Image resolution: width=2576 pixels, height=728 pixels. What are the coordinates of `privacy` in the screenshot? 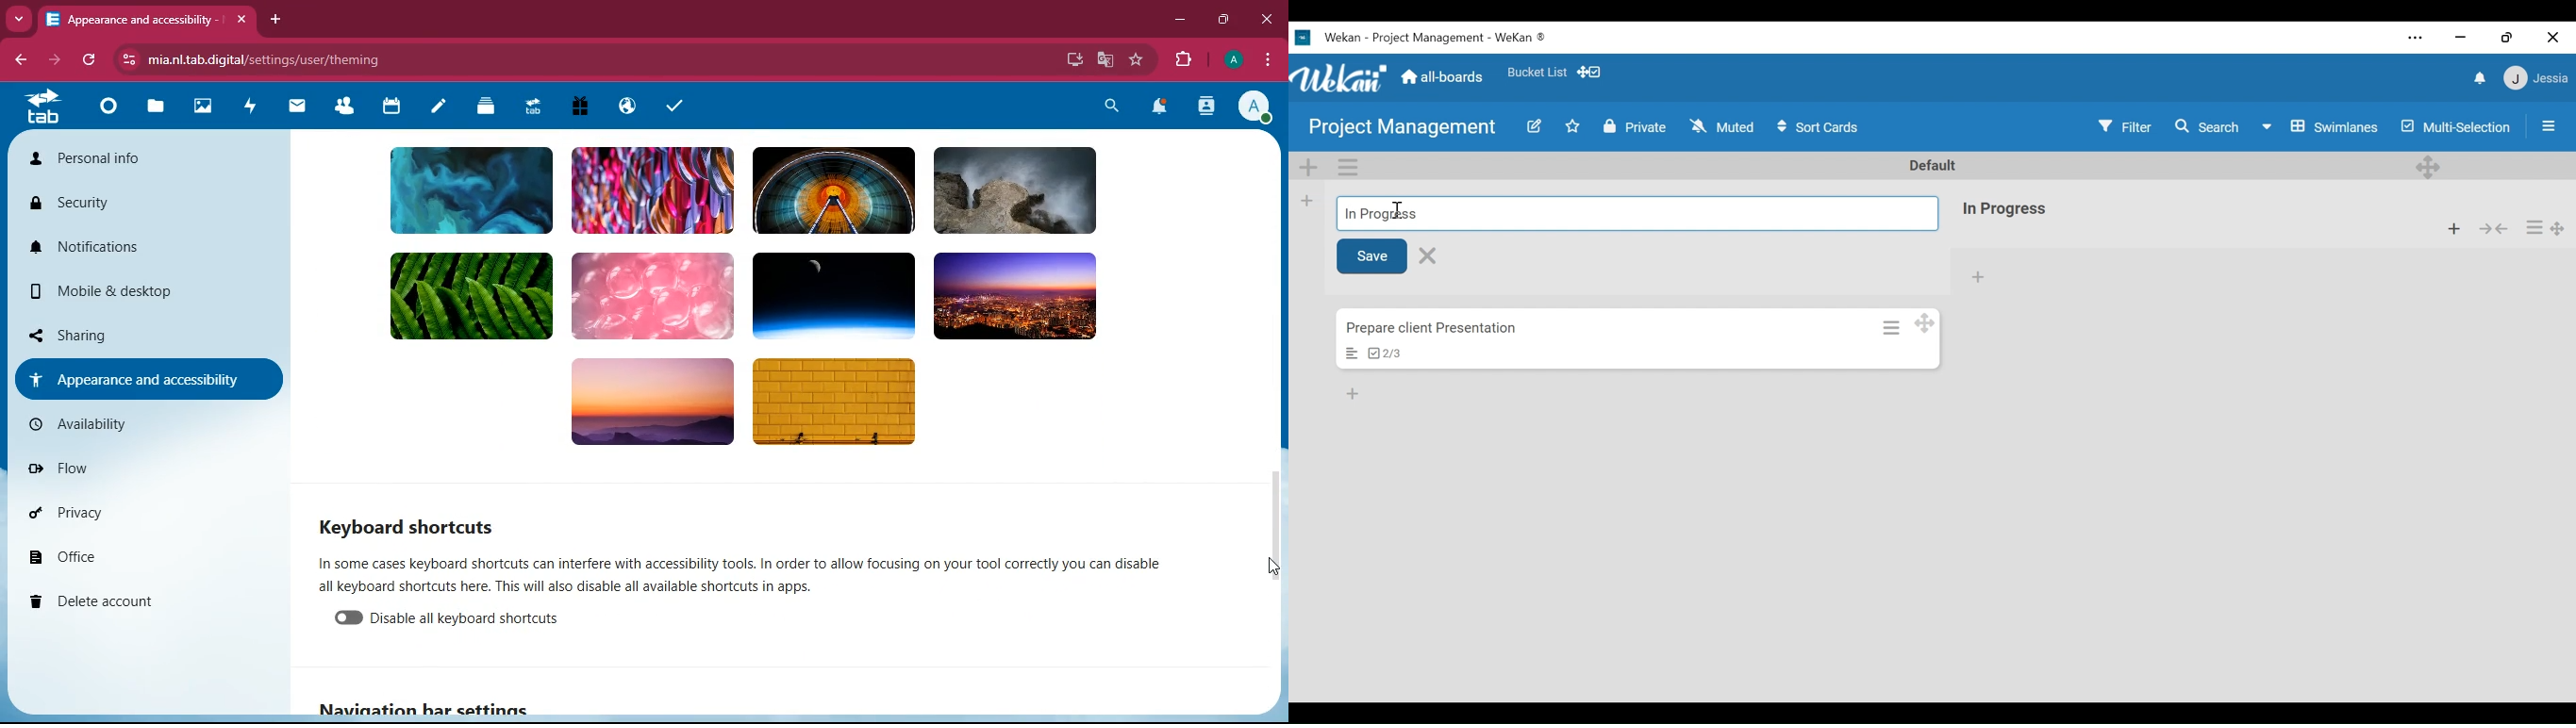 It's located at (144, 515).